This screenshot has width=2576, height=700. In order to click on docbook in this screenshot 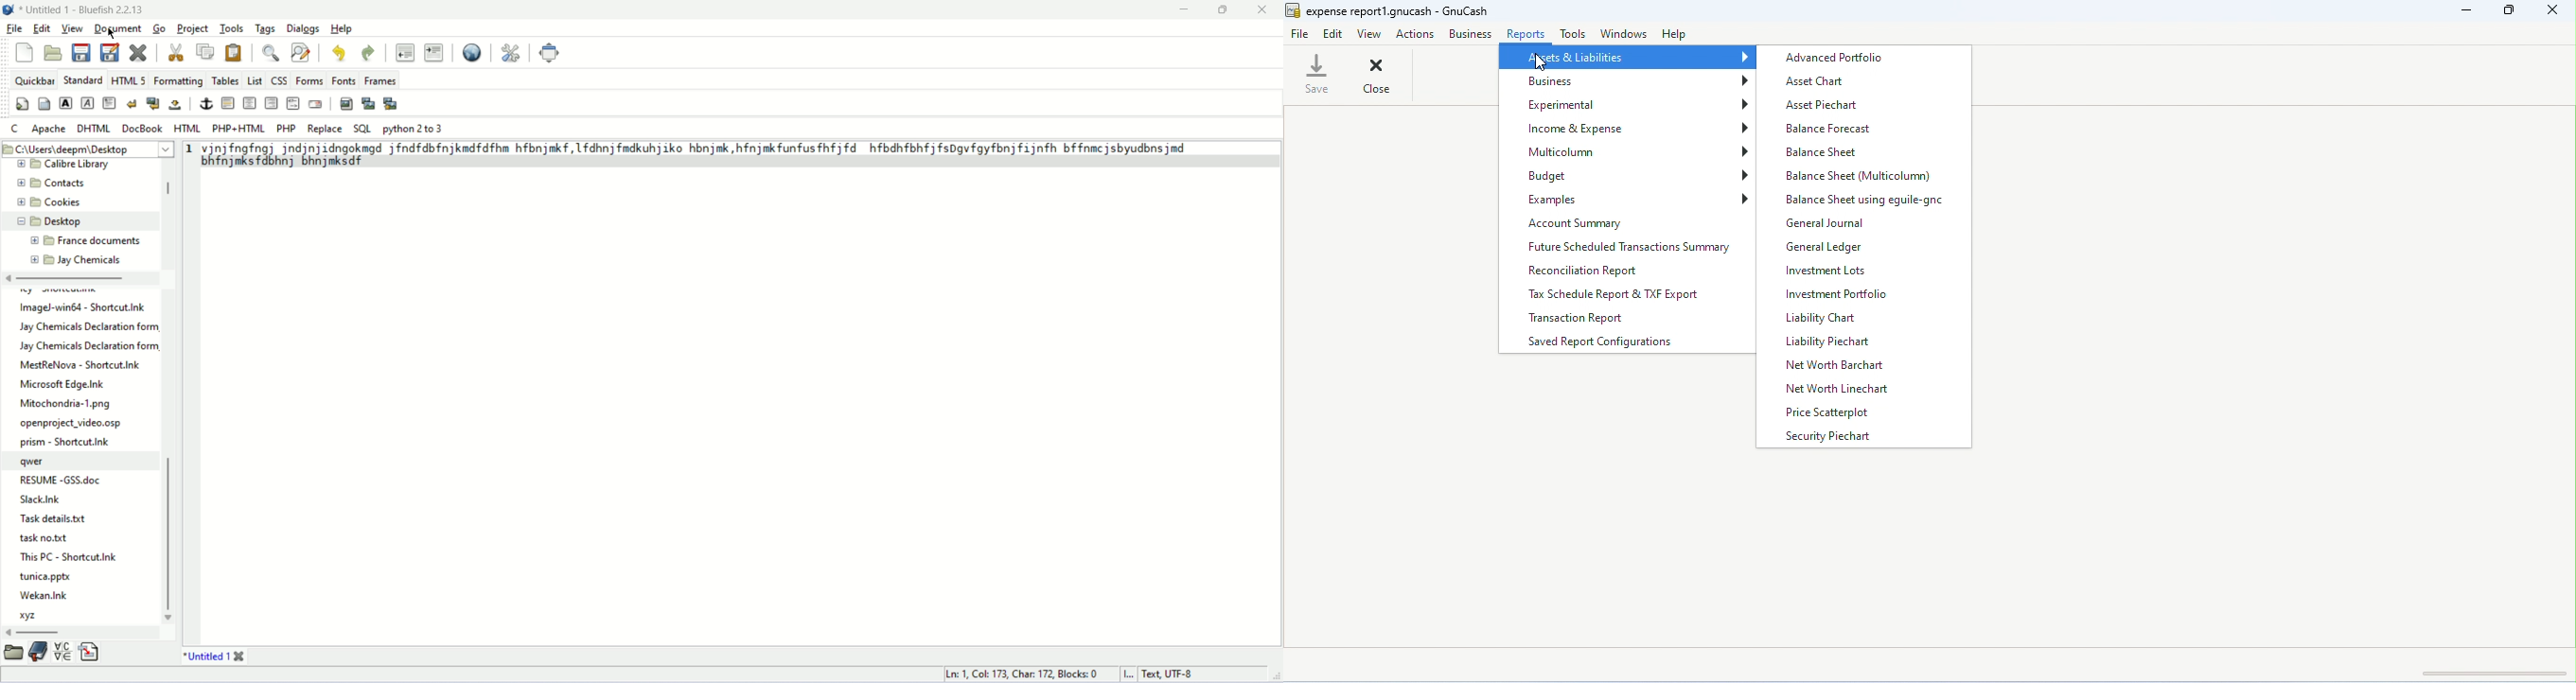, I will do `click(142, 128)`.